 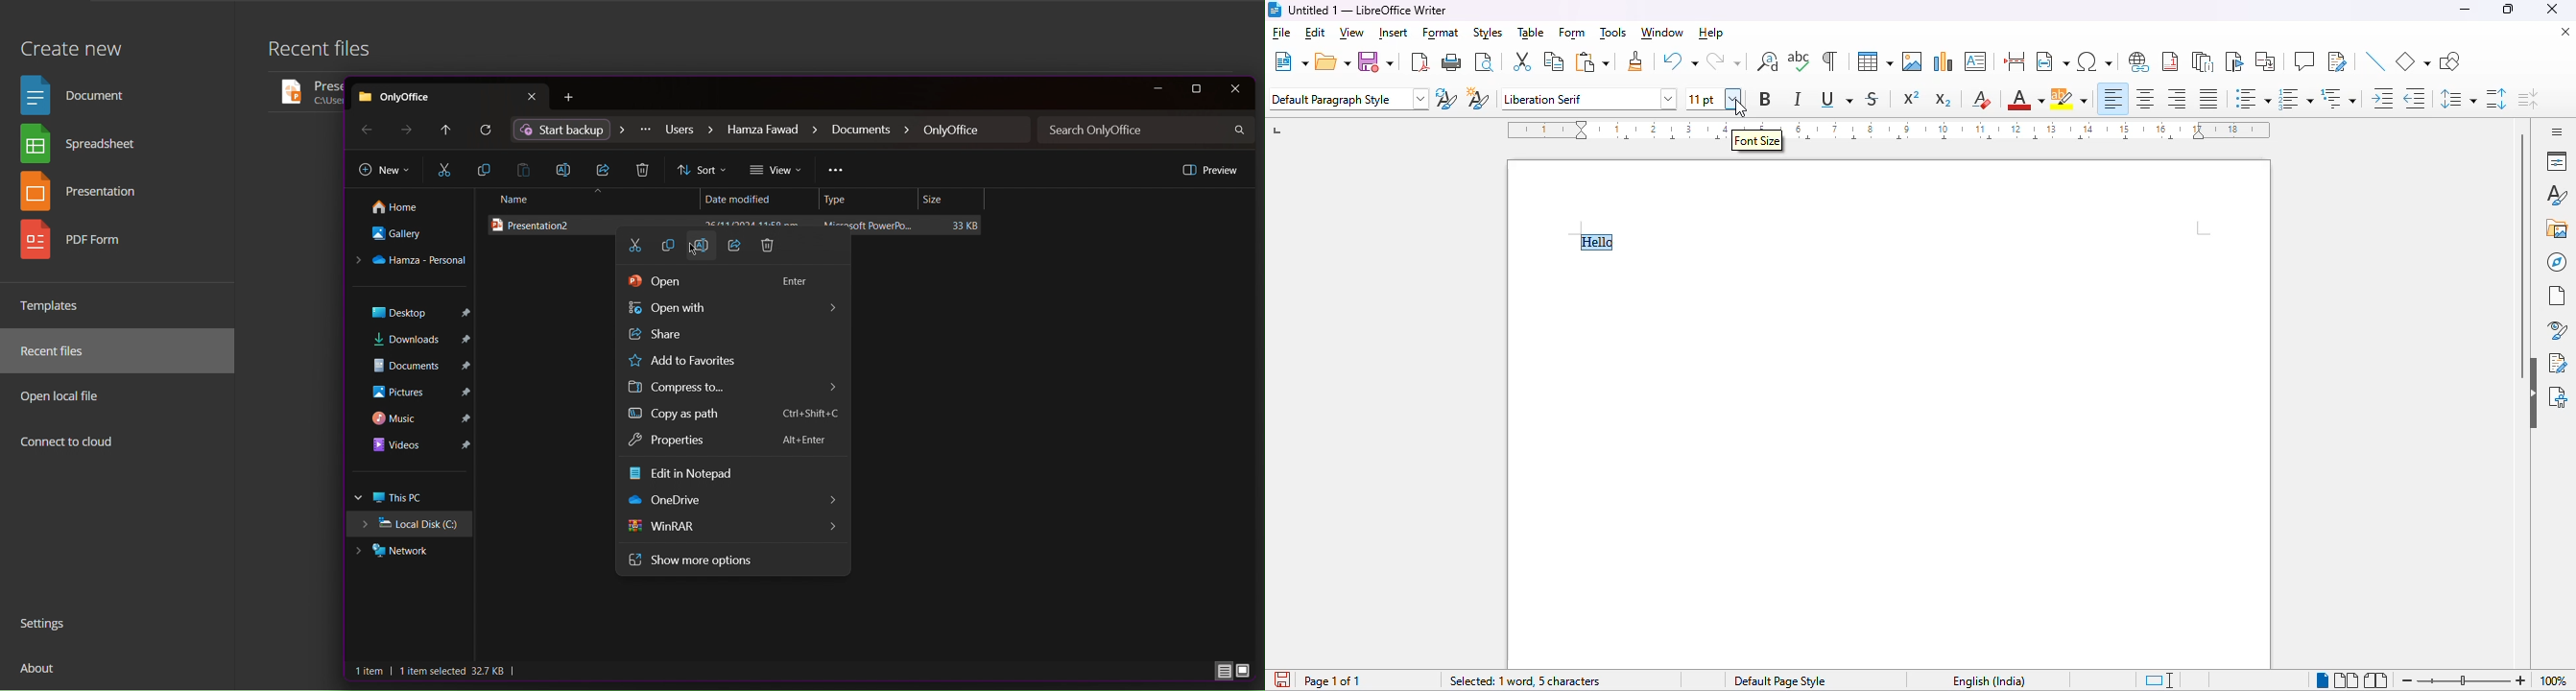 What do you see at coordinates (1199, 89) in the screenshot?
I see `Maximize` at bounding box center [1199, 89].